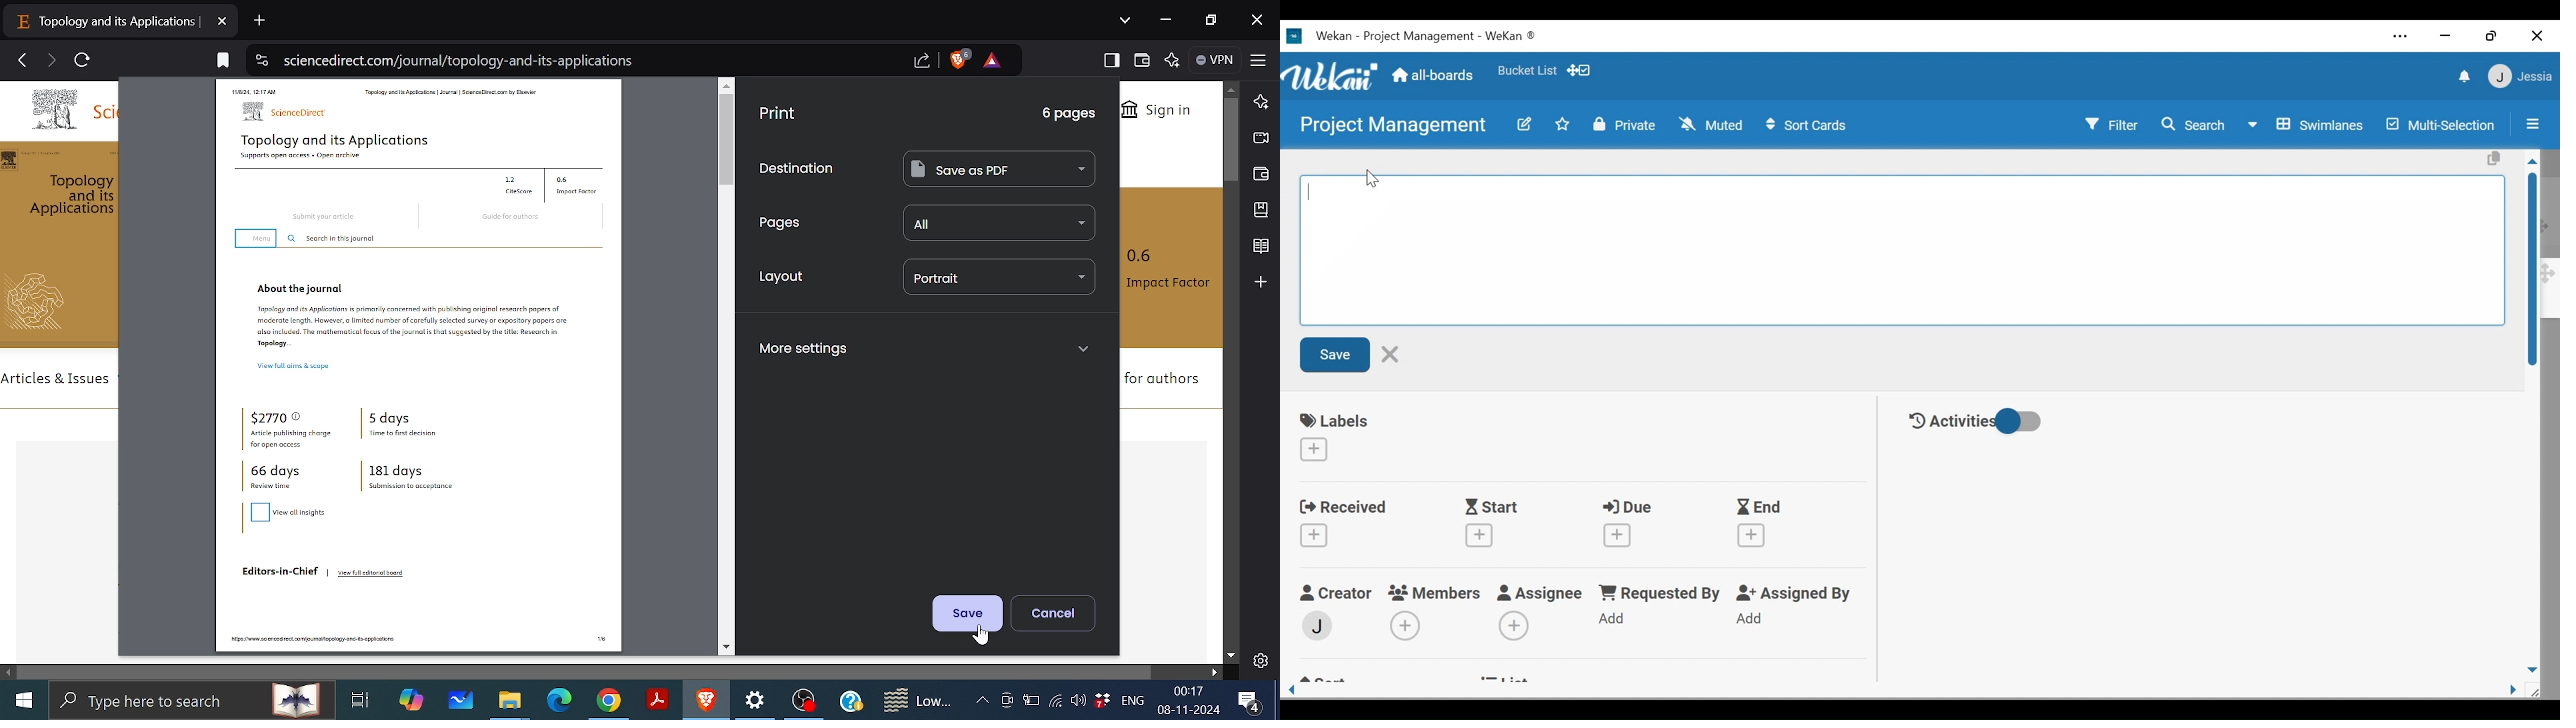 This screenshot has height=728, width=2576. Describe the element at coordinates (1390, 355) in the screenshot. I see `Cancel` at that location.